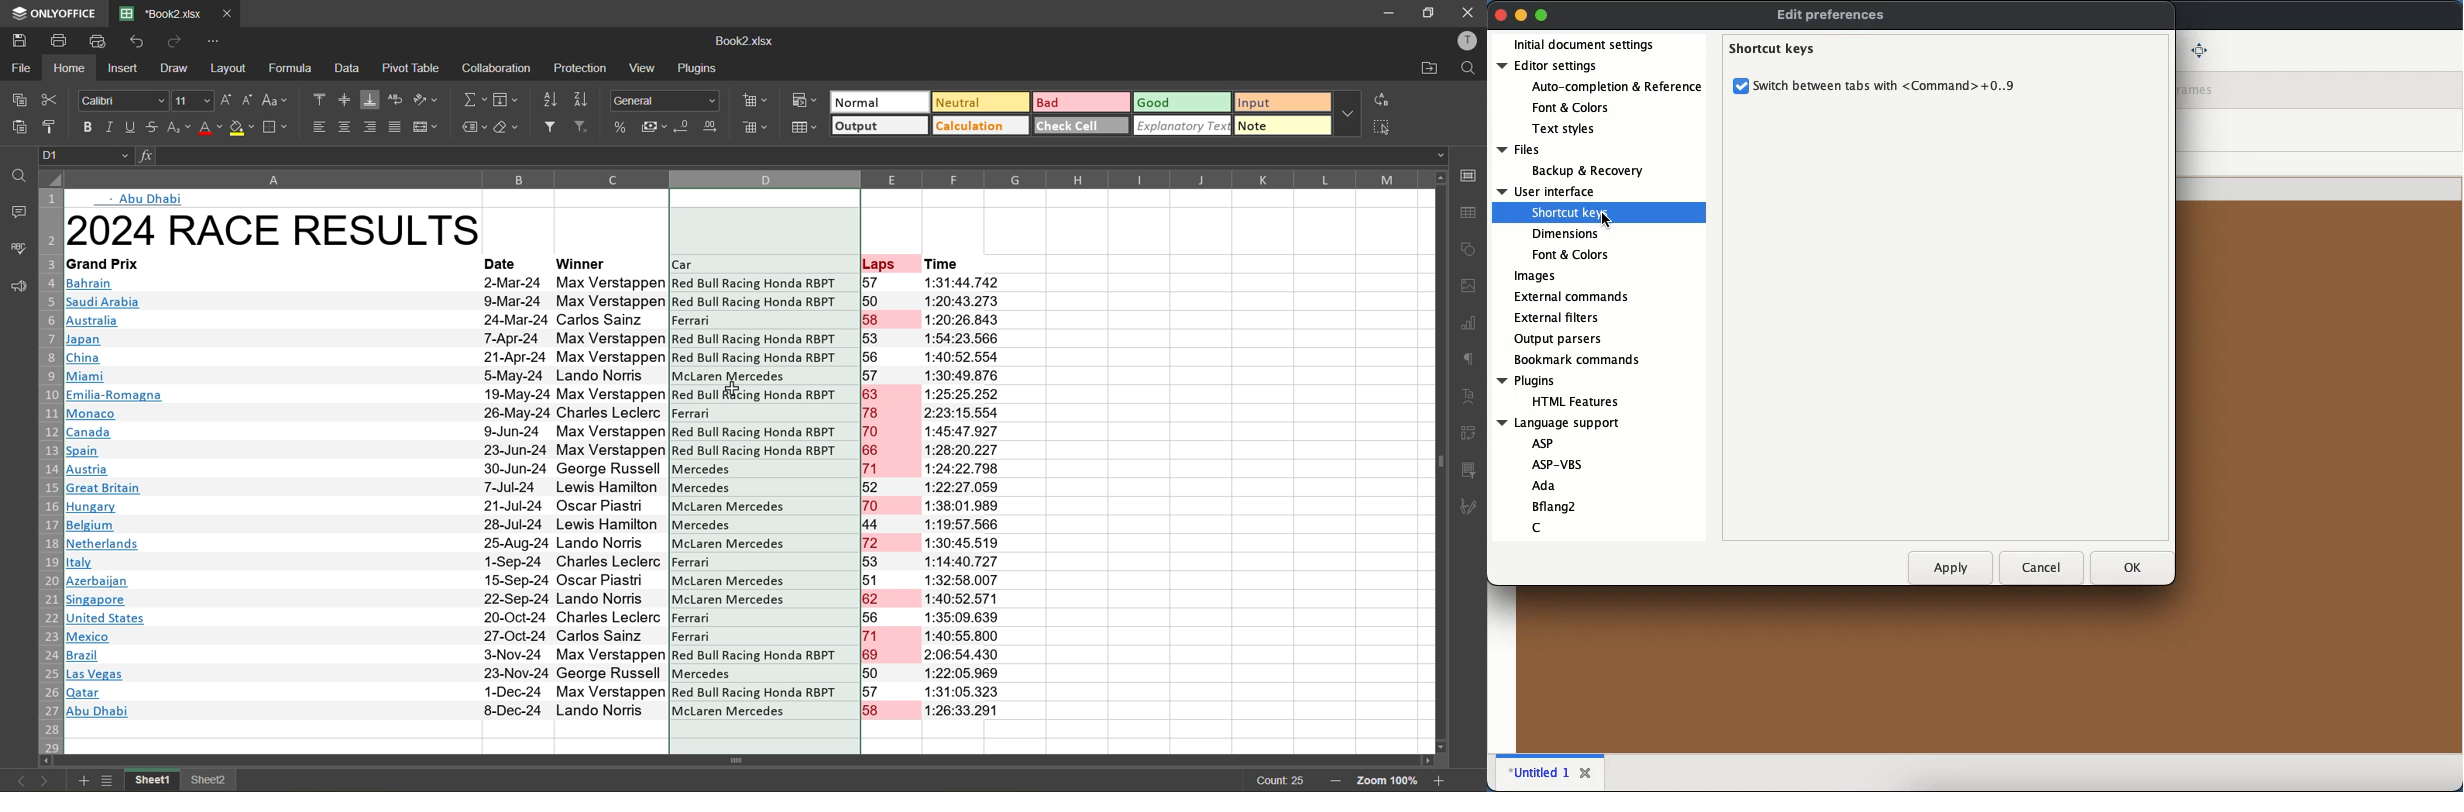 This screenshot has height=812, width=2464. I want to click on output parsers, so click(1557, 338).